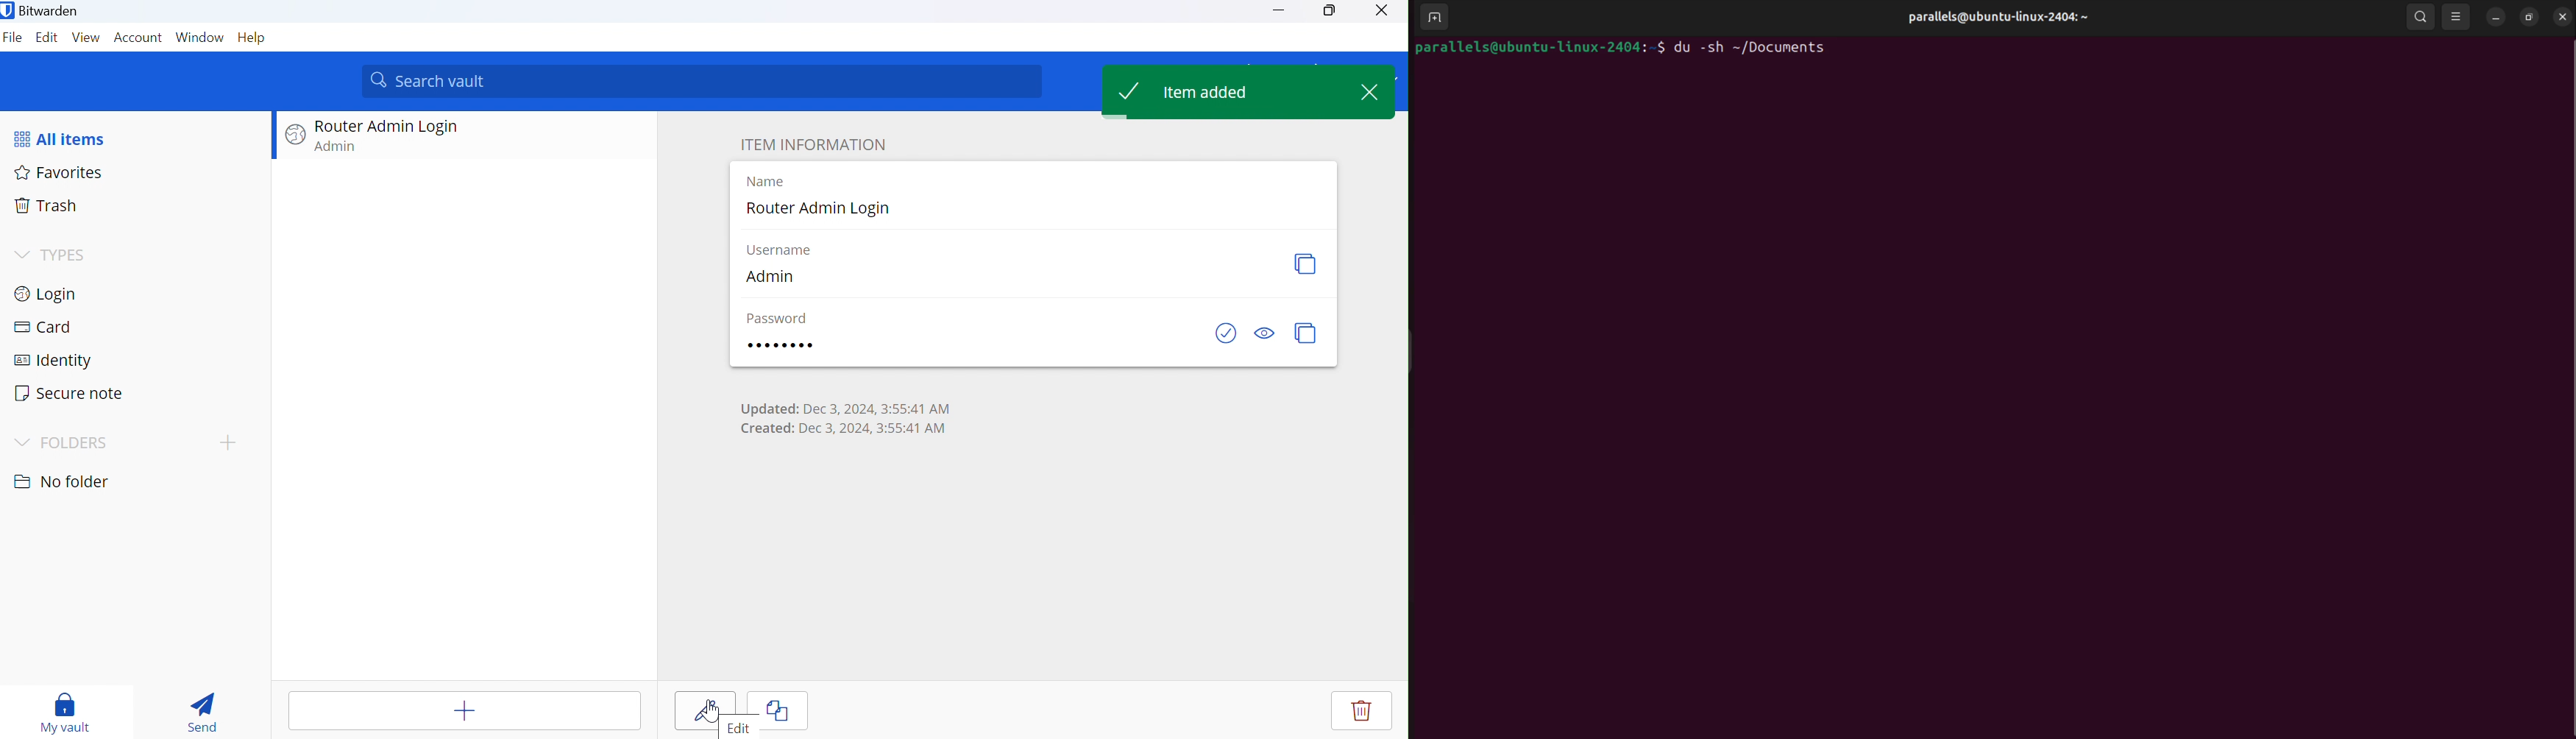 The width and height of the screenshot is (2576, 756). What do you see at coordinates (845, 430) in the screenshot?
I see `Created: Dec 3, 2024, 3:55:41 AM` at bounding box center [845, 430].